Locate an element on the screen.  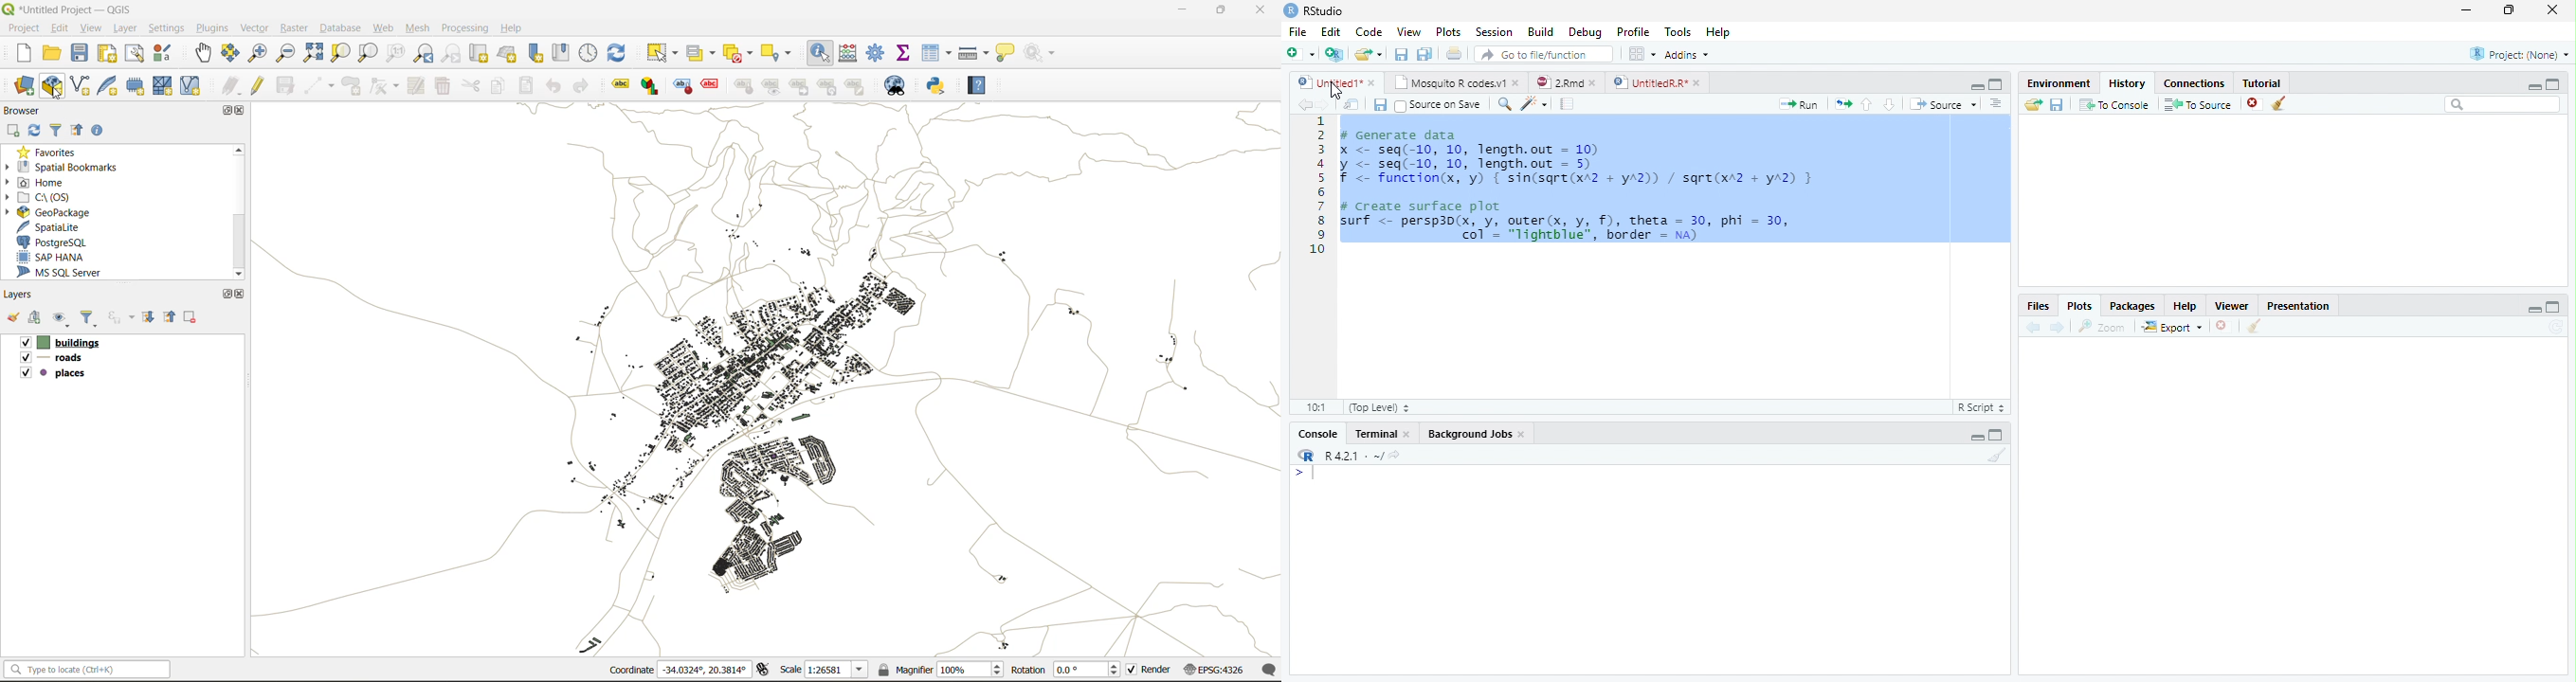
Find/replace is located at coordinates (1503, 104).